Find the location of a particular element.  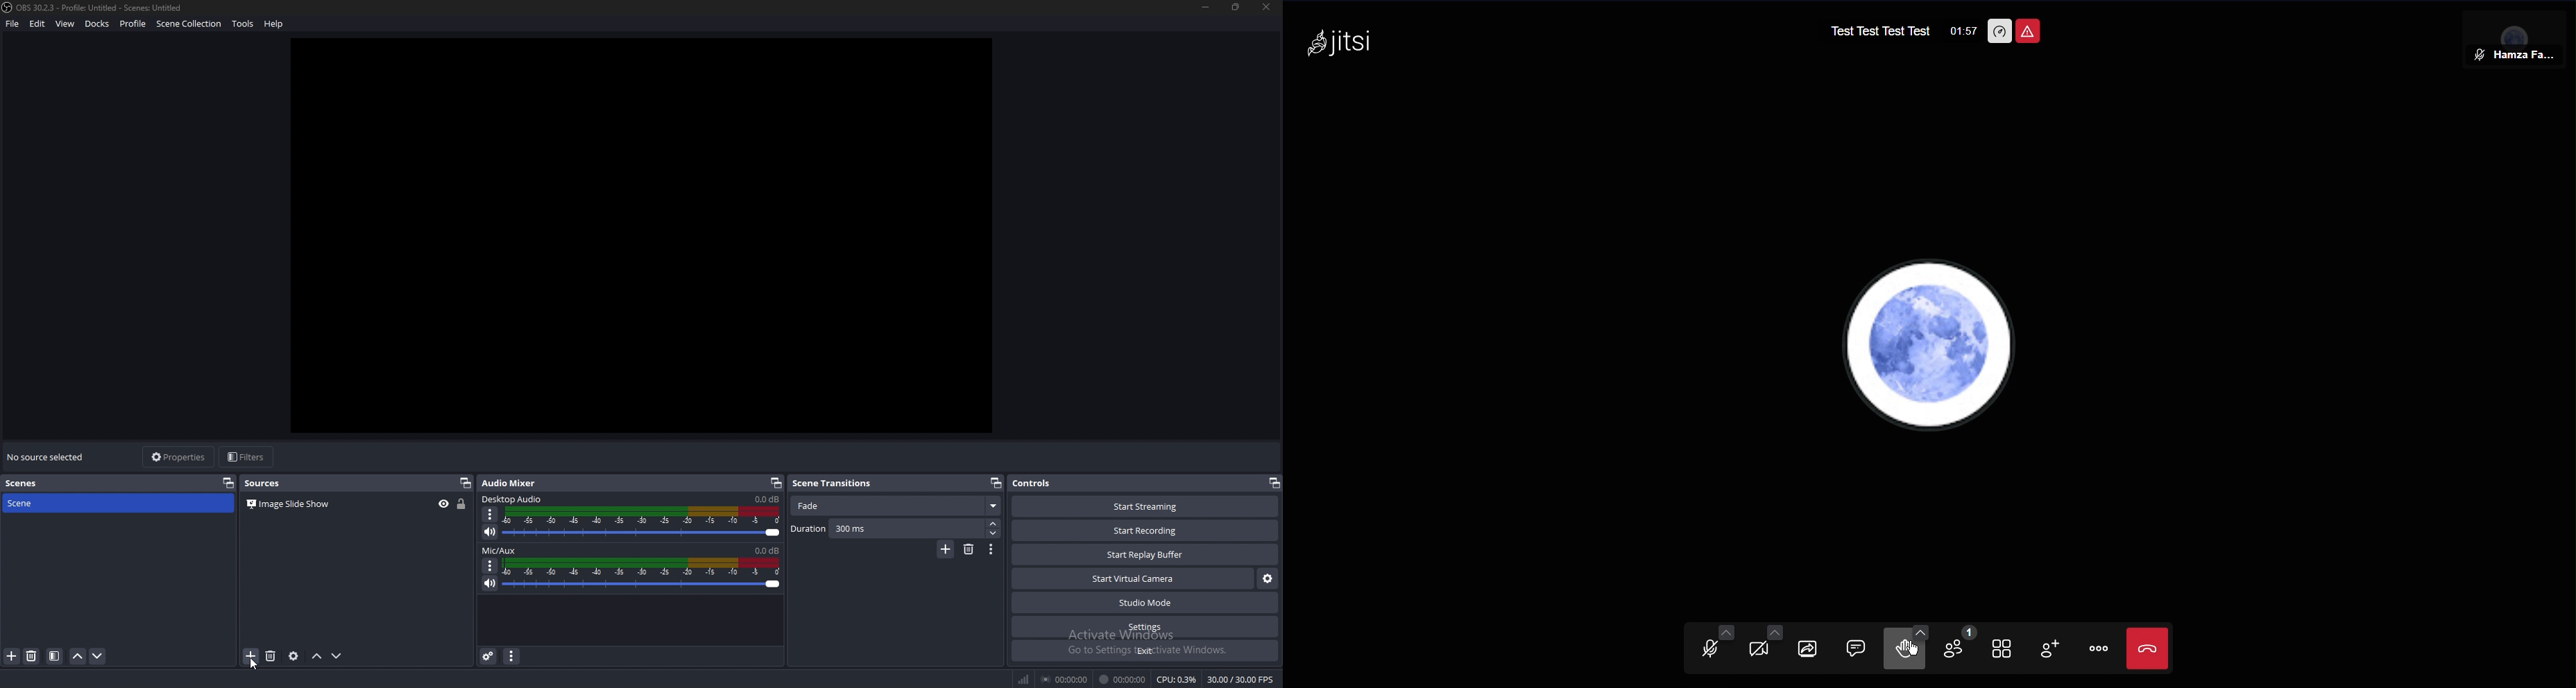

studio mode is located at coordinates (1145, 603).